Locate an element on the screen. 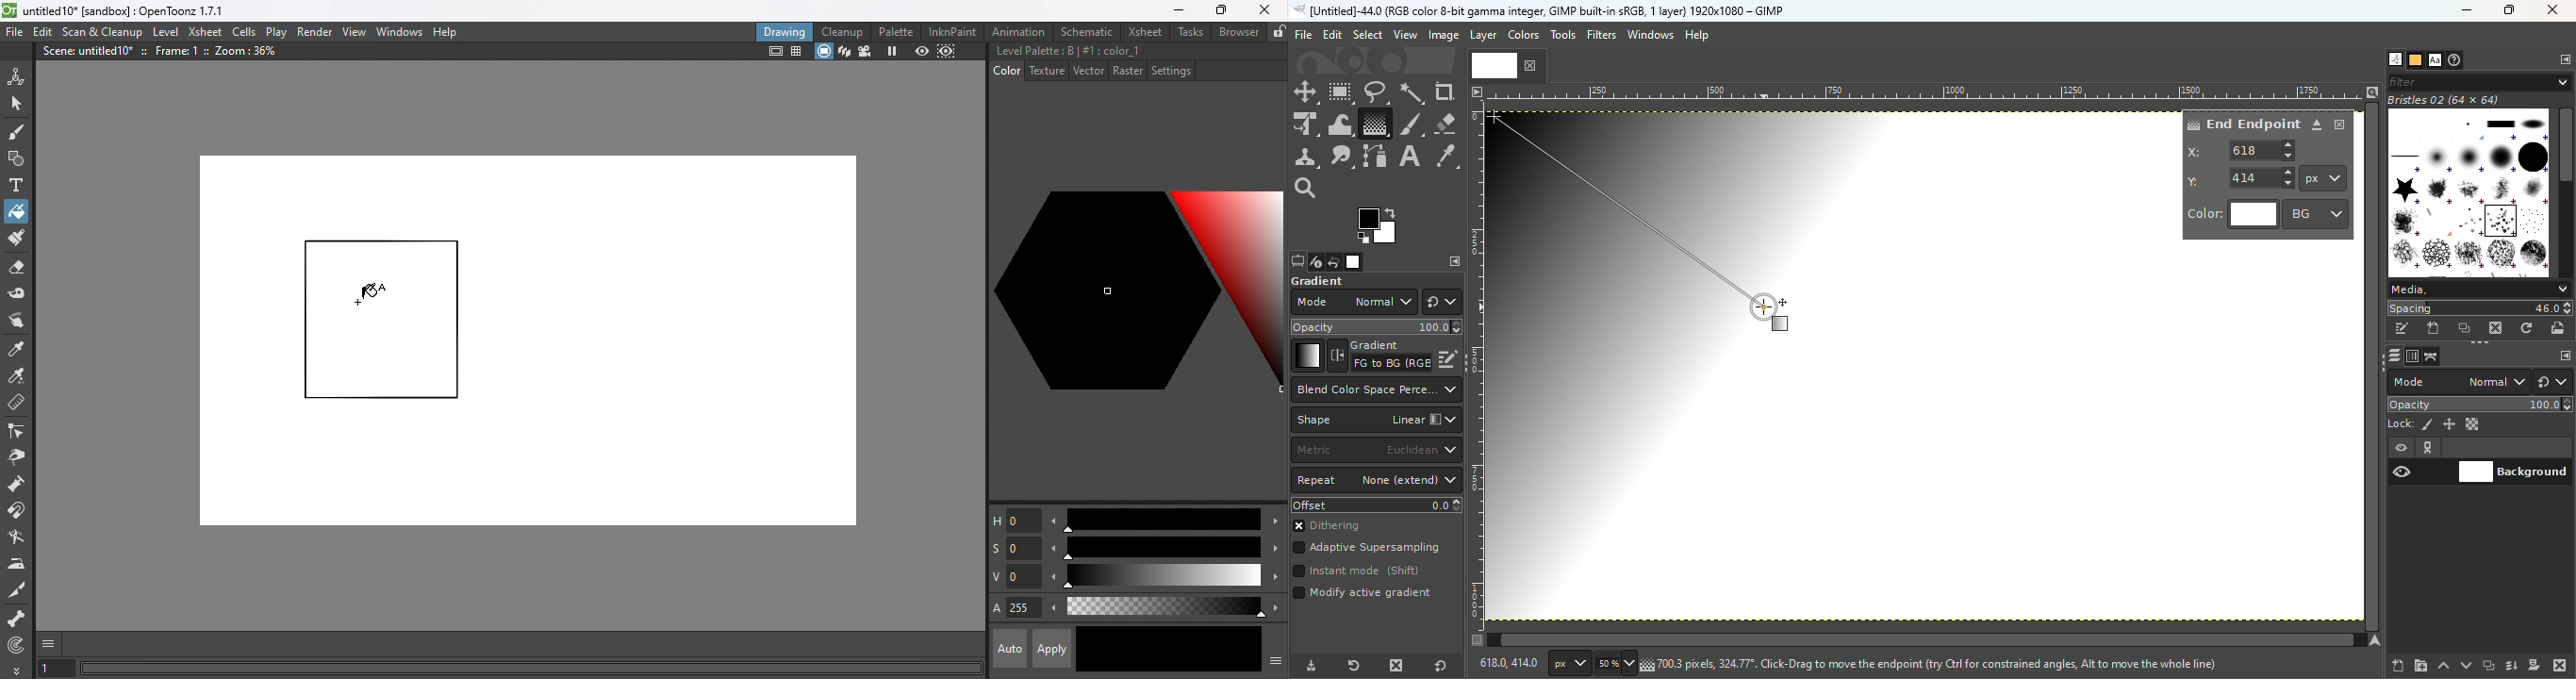 This screenshot has width=2576, height=700. Brush tool is located at coordinates (21, 131).